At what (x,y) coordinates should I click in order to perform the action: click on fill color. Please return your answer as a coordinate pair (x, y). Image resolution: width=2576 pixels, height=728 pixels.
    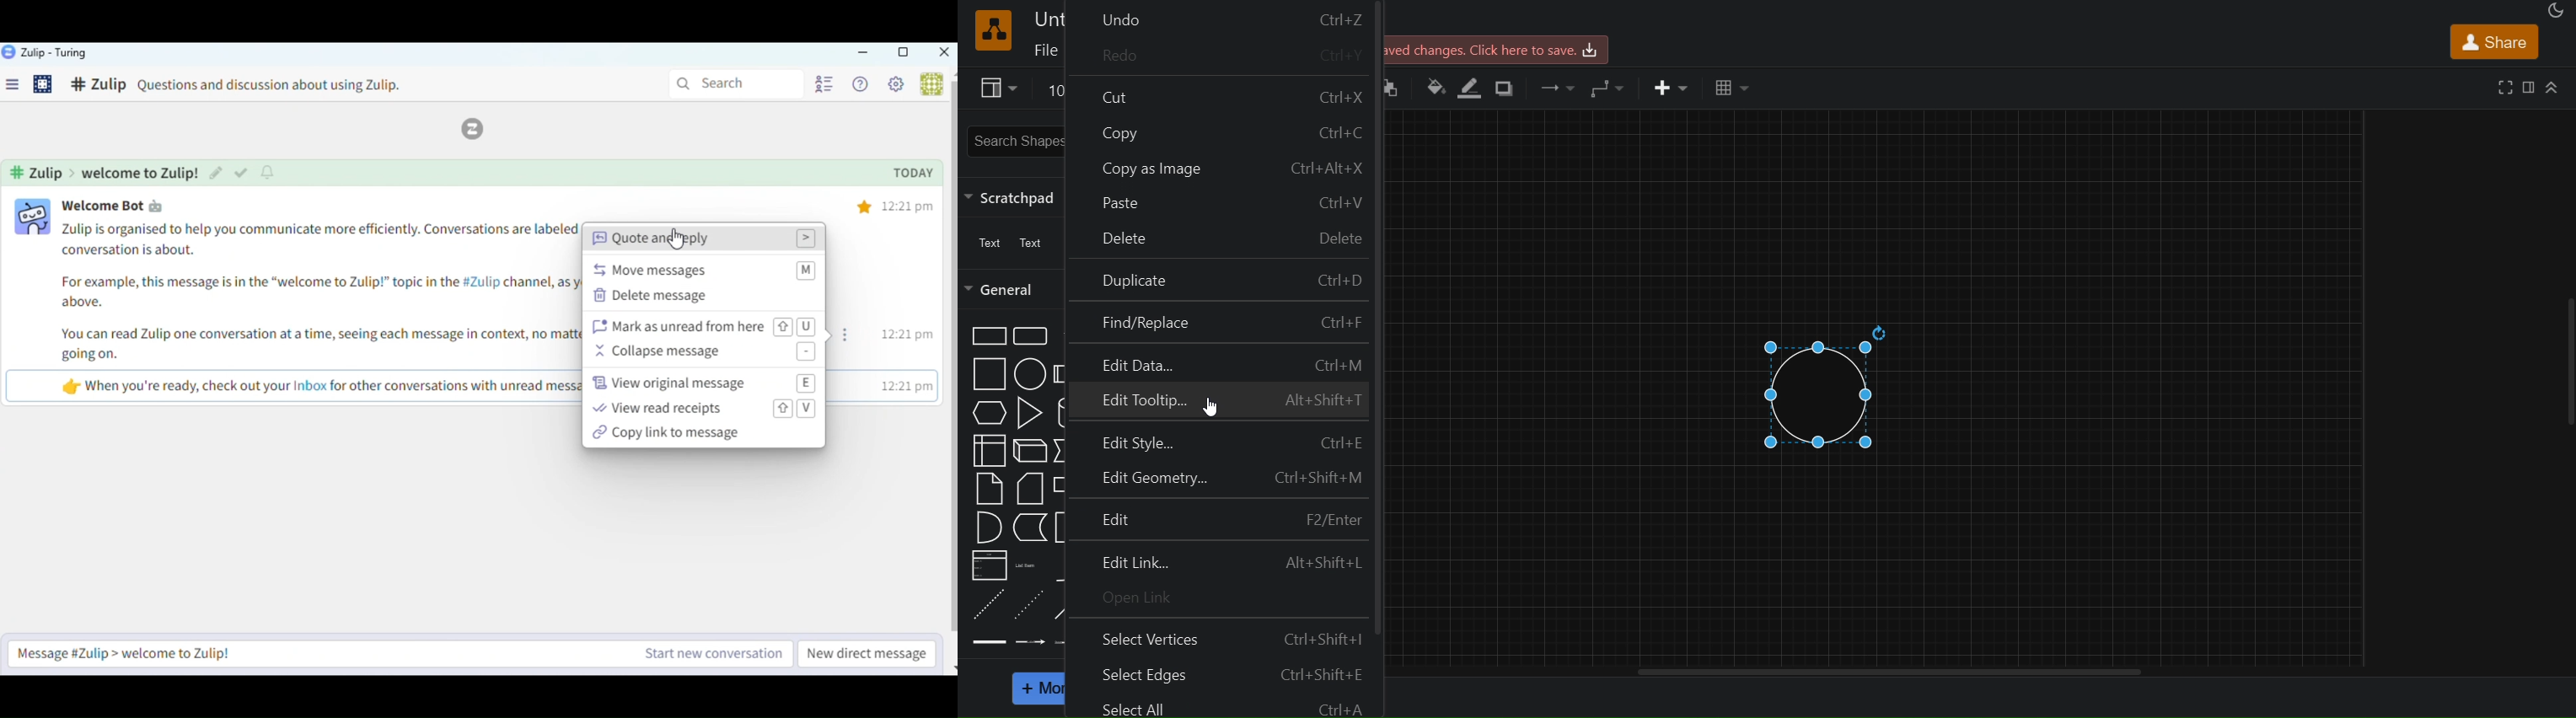
    Looking at the image, I should click on (1435, 90).